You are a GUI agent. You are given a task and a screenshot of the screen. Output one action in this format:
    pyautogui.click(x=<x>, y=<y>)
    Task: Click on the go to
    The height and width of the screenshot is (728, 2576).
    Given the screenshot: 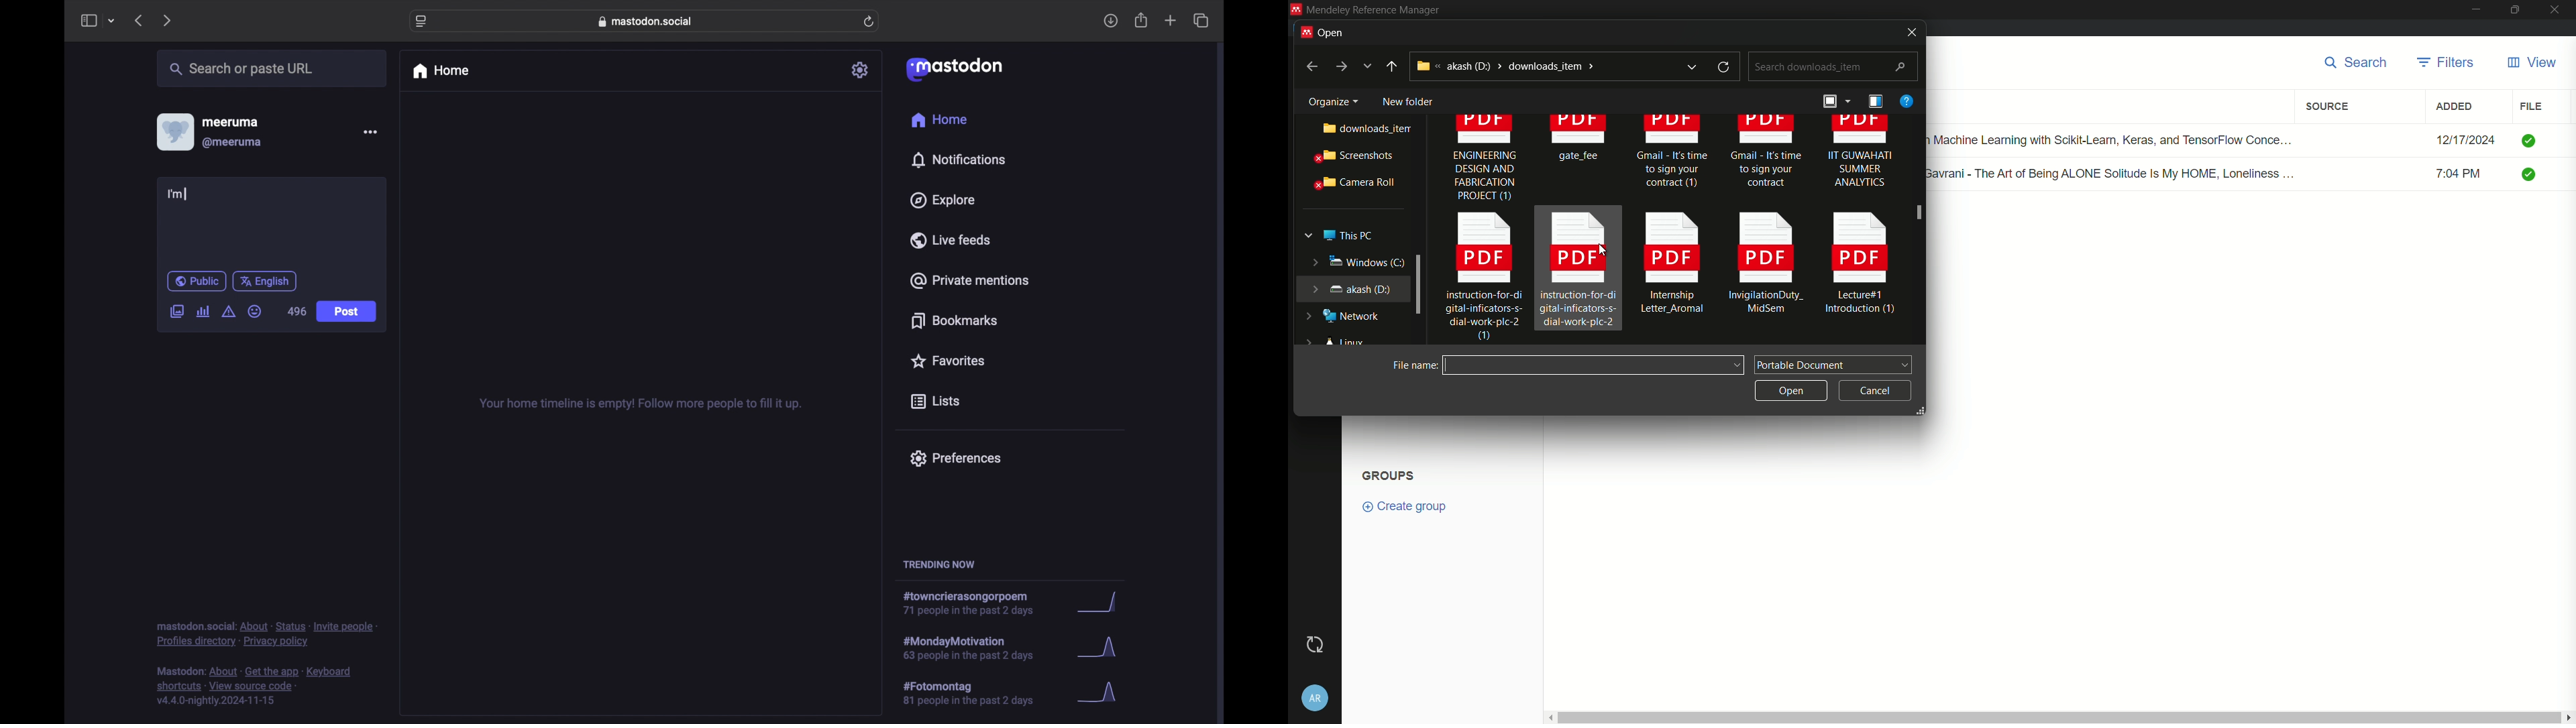 What is the action you would take?
    pyautogui.click(x=1340, y=67)
    